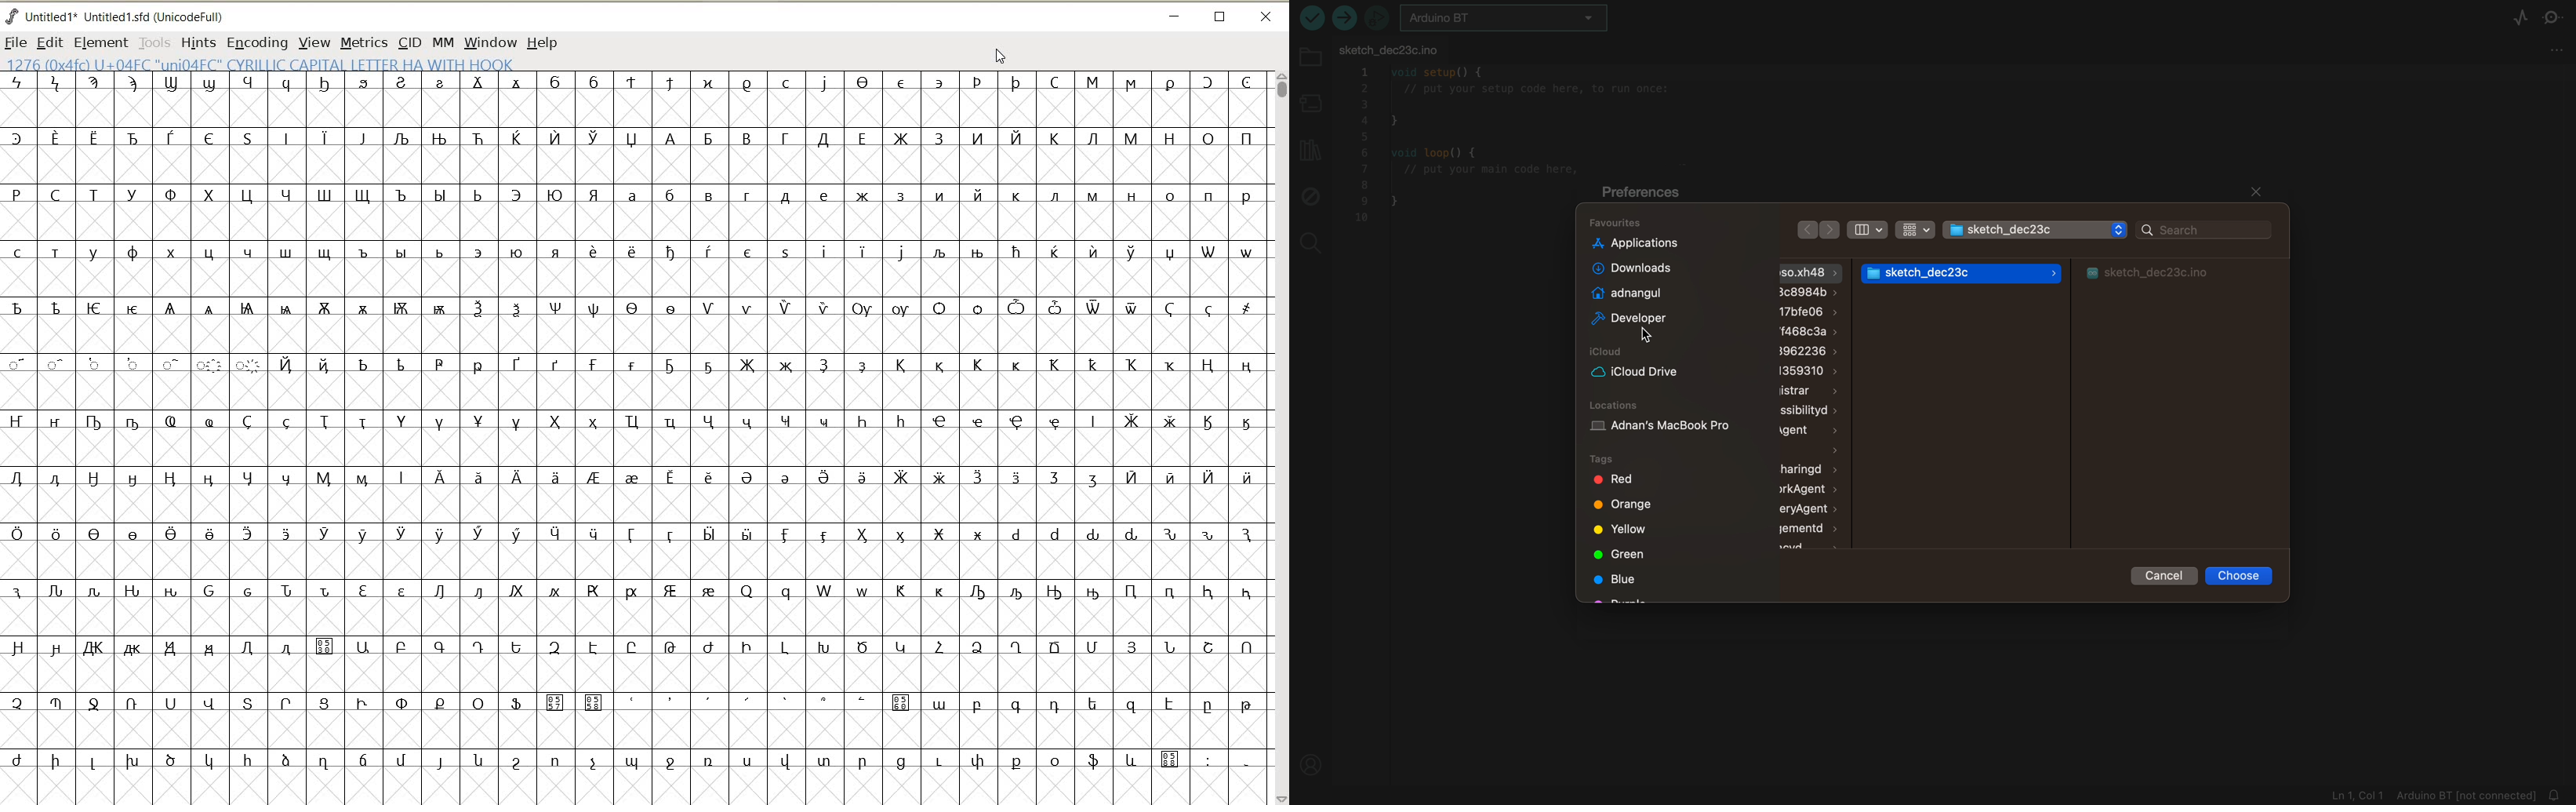 The image size is (2576, 812). What do you see at coordinates (1504, 20) in the screenshot?
I see `board selector` at bounding box center [1504, 20].